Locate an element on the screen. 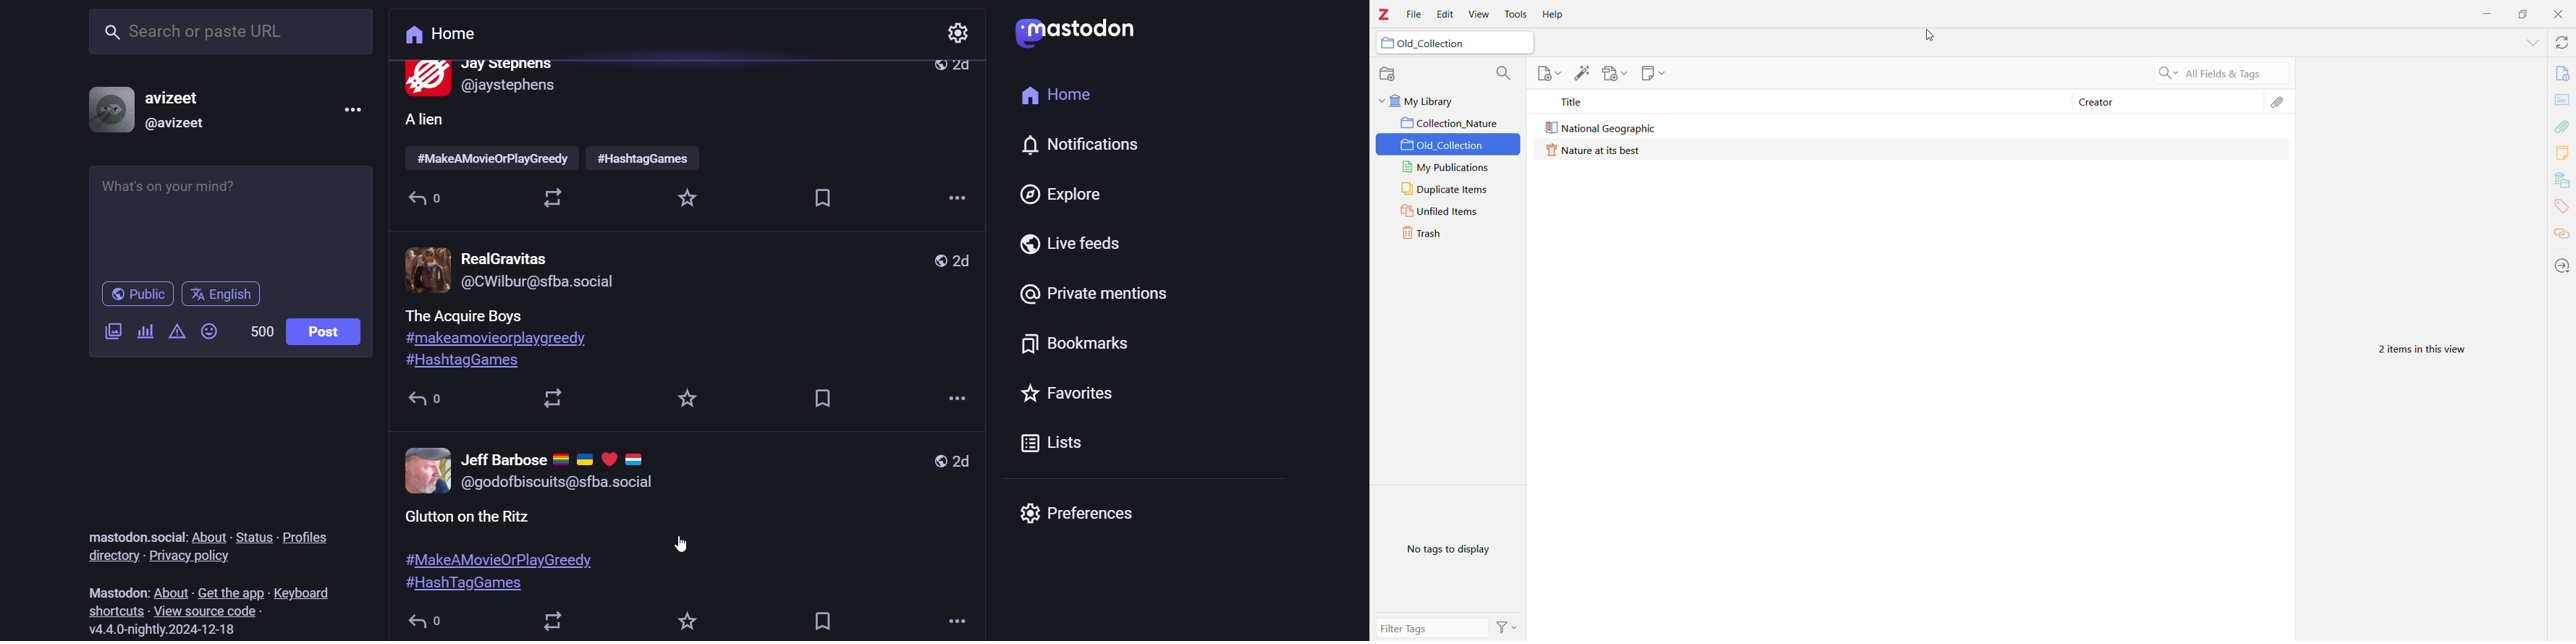  Restore Down is located at coordinates (2524, 14).